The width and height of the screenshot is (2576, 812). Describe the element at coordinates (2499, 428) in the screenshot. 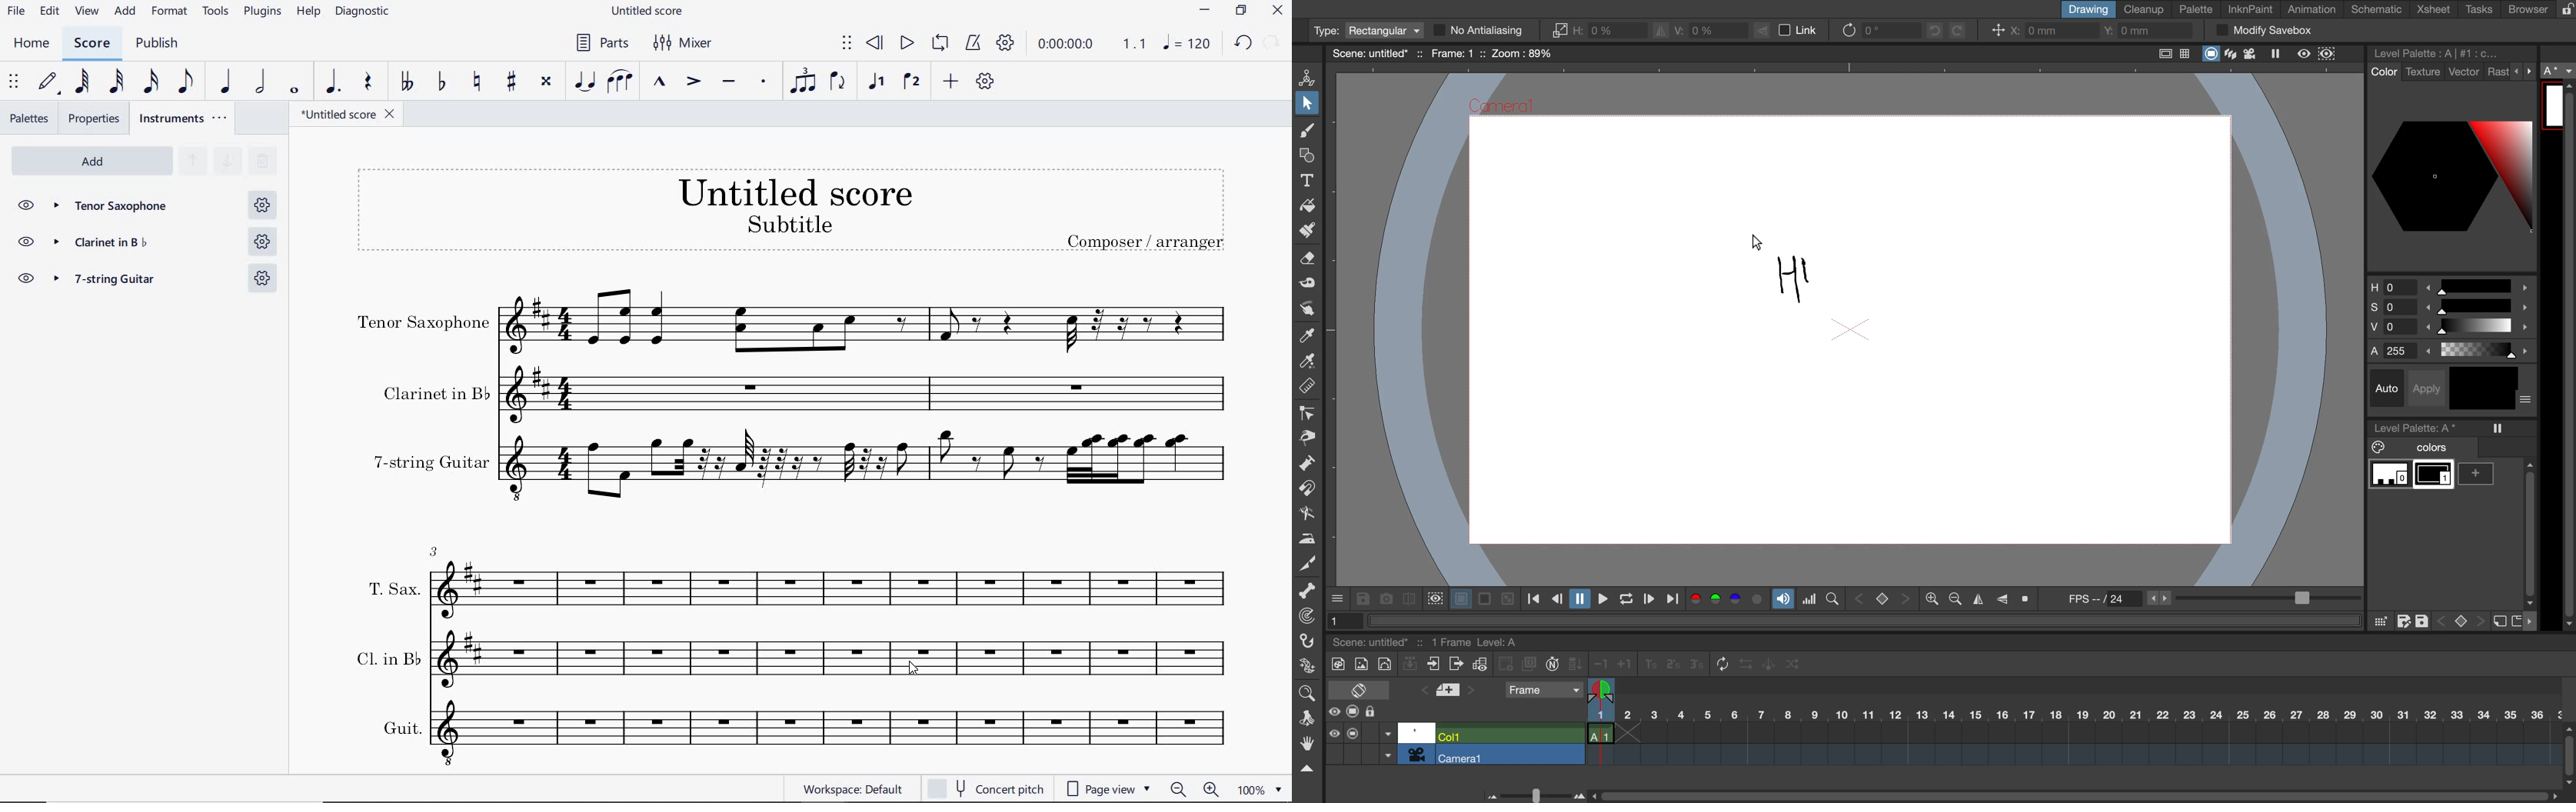

I see `freeze` at that location.